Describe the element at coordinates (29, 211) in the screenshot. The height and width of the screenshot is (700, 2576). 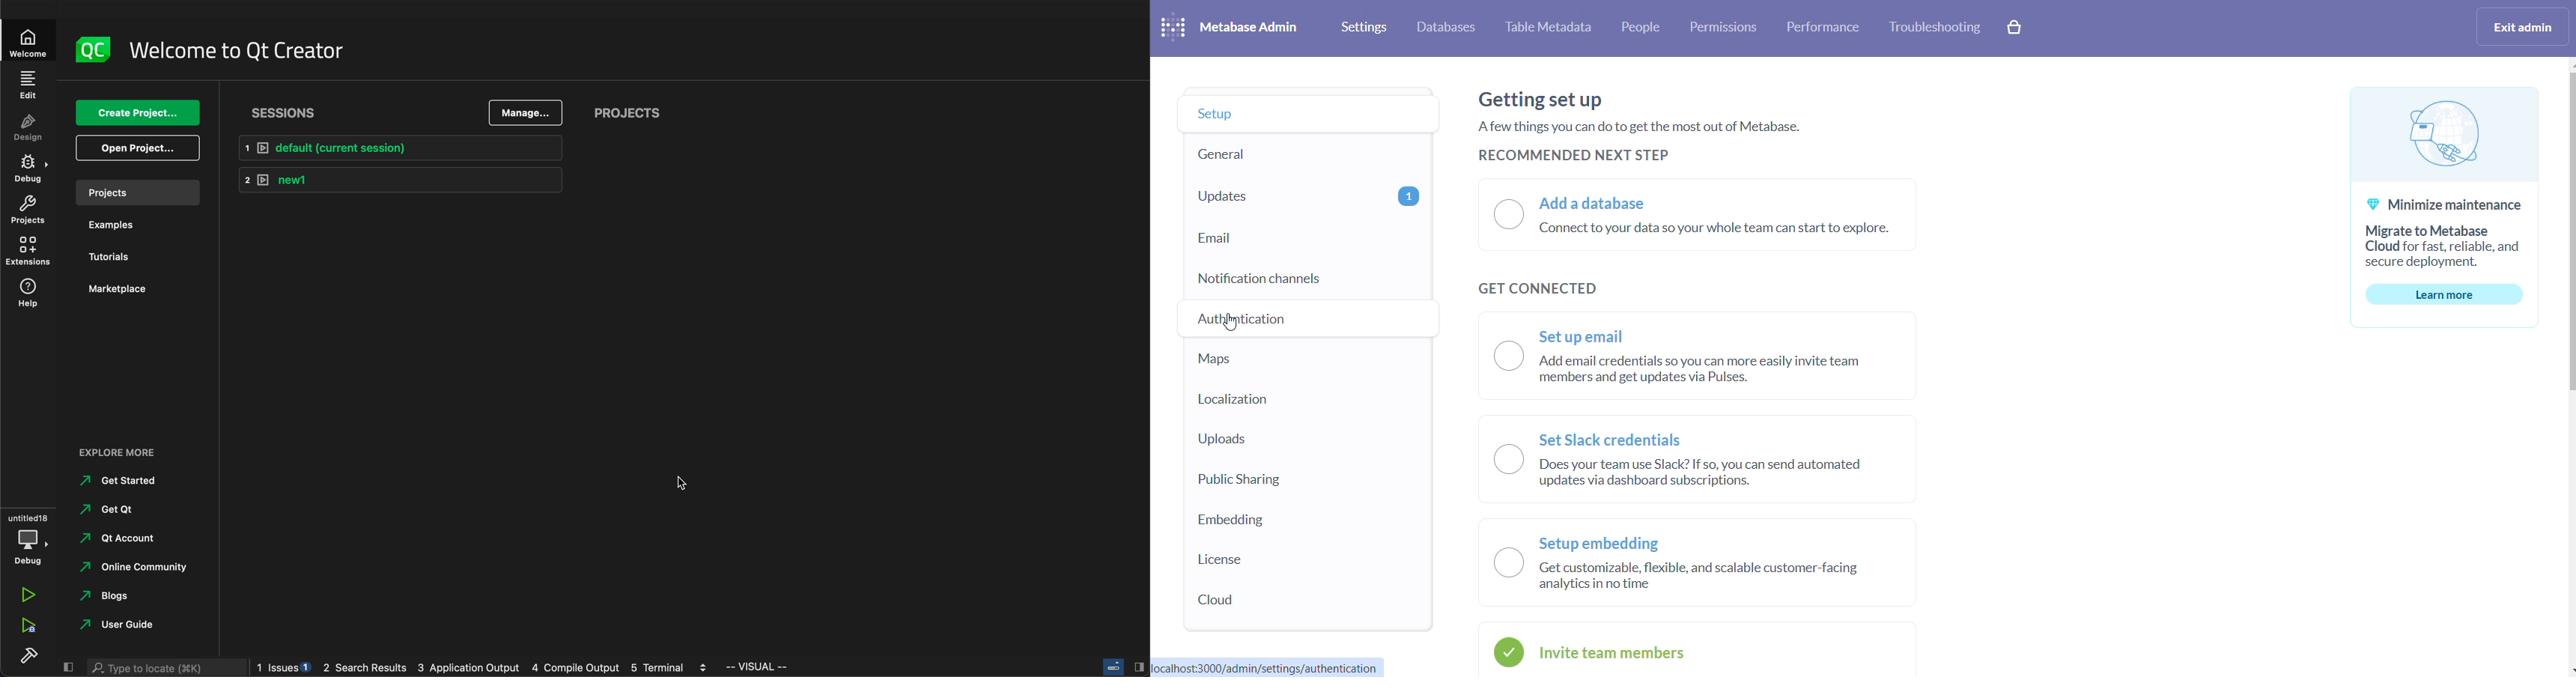
I see `projects` at that location.